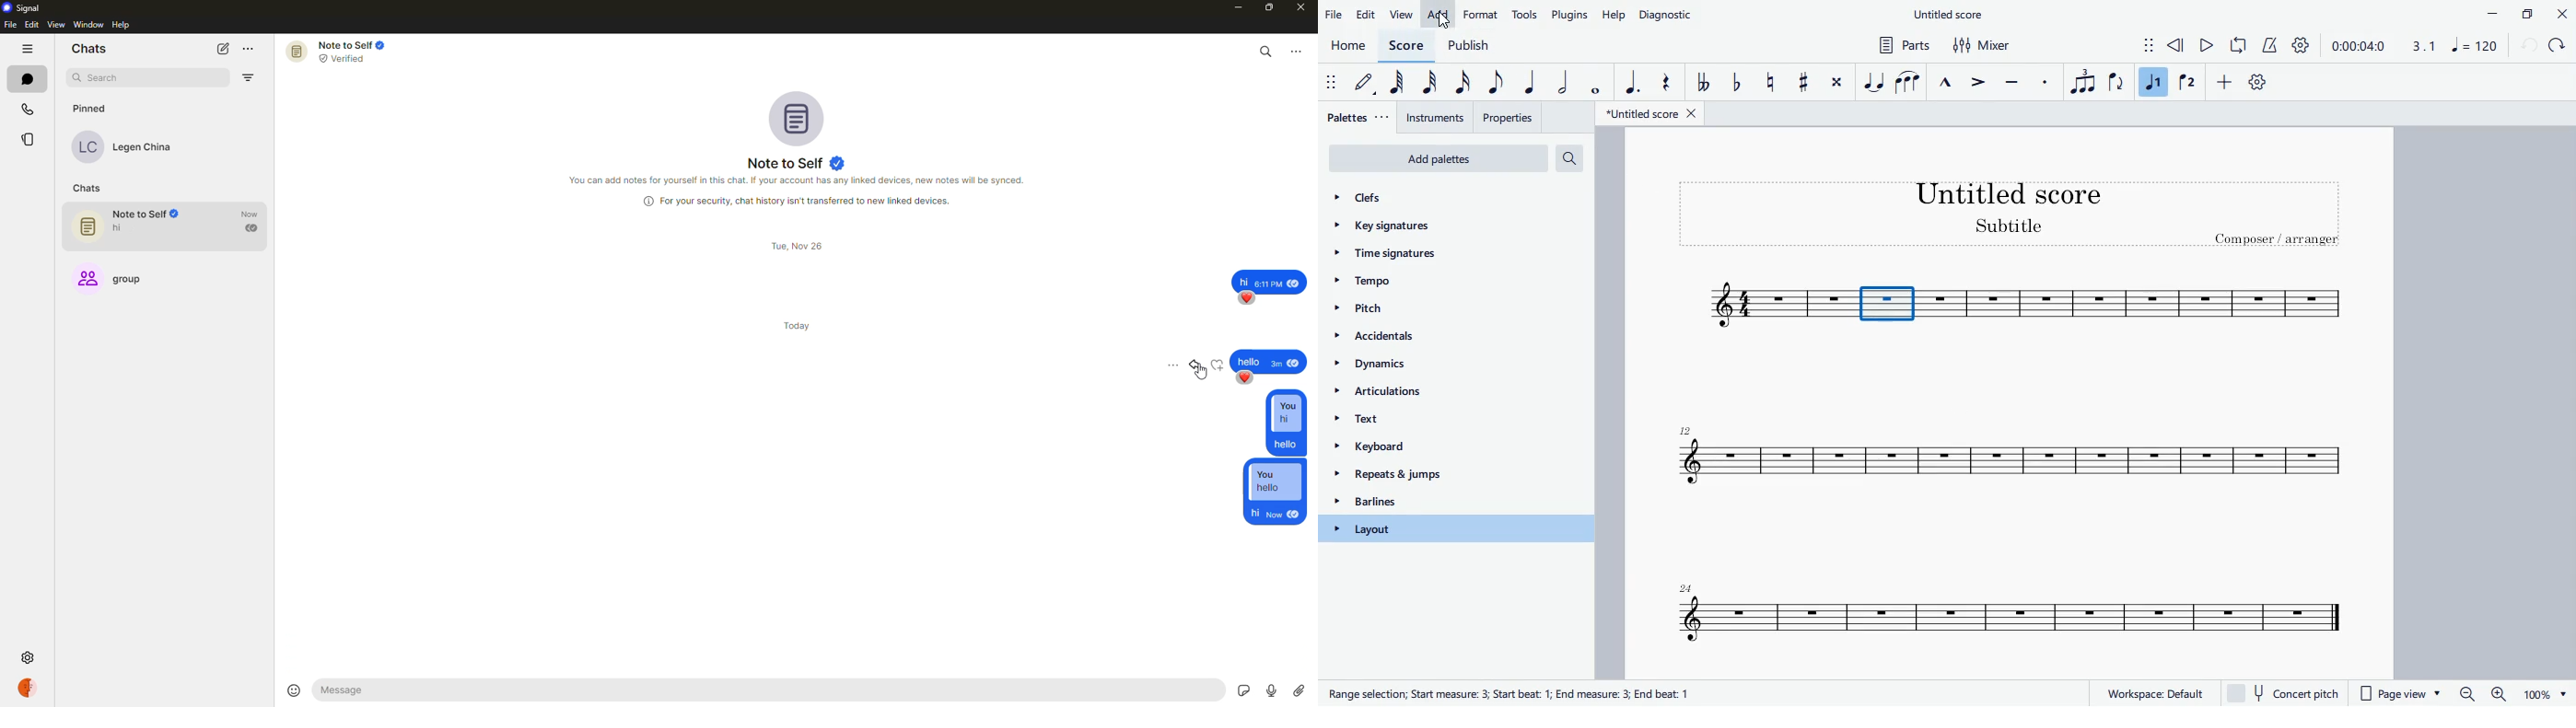 The image size is (2576, 728). Describe the element at coordinates (1249, 299) in the screenshot. I see `reaction` at that location.